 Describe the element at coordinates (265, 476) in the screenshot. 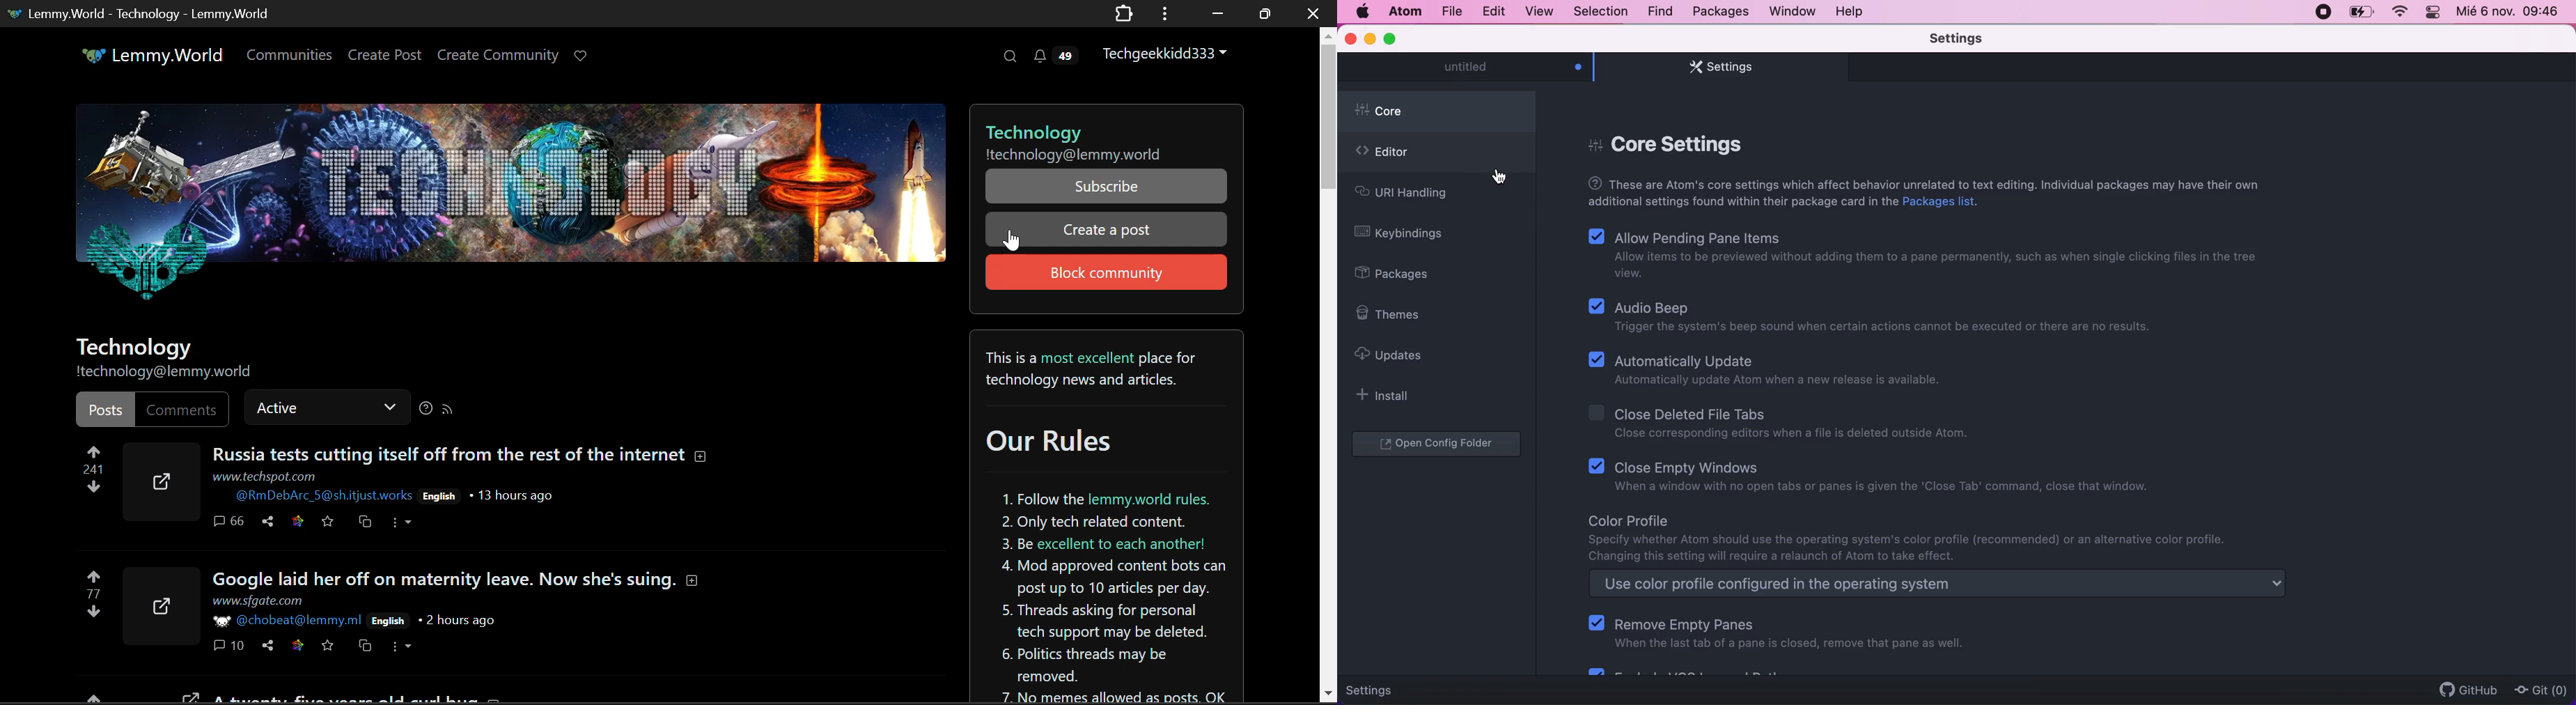

I see `www.techspot.com` at that location.